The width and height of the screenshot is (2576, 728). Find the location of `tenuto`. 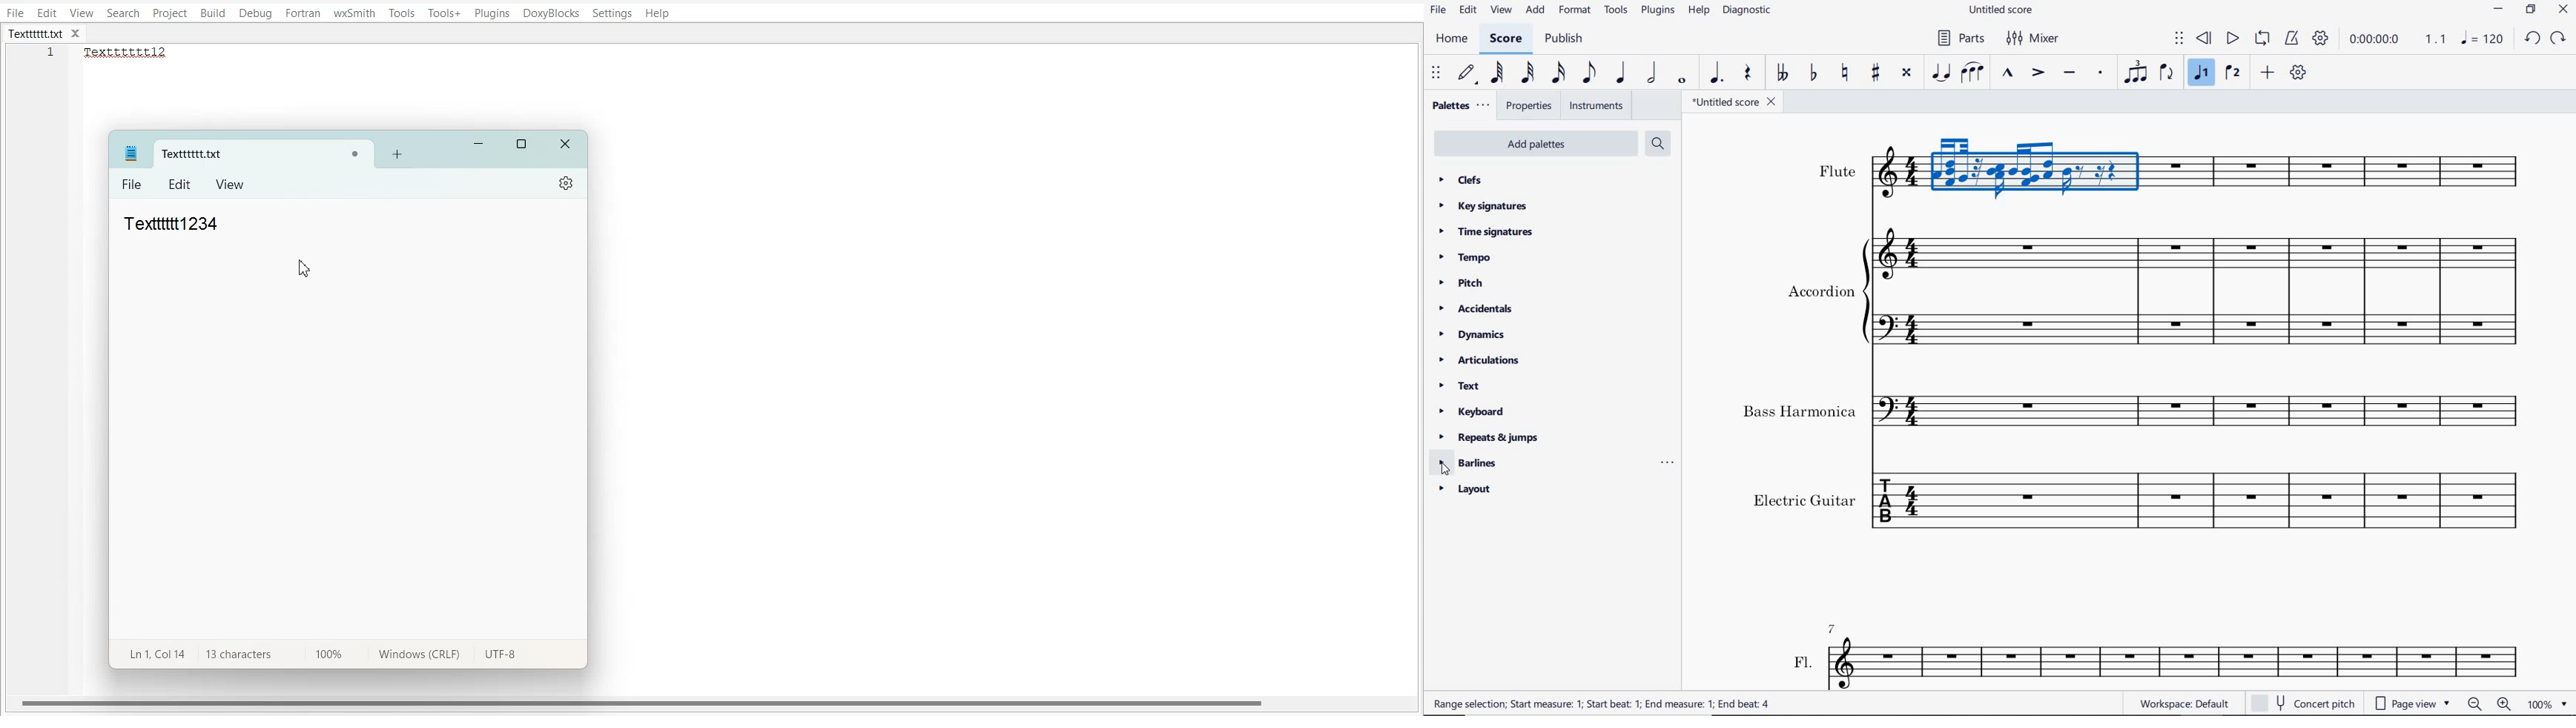

tenuto is located at coordinates (2069, 73).